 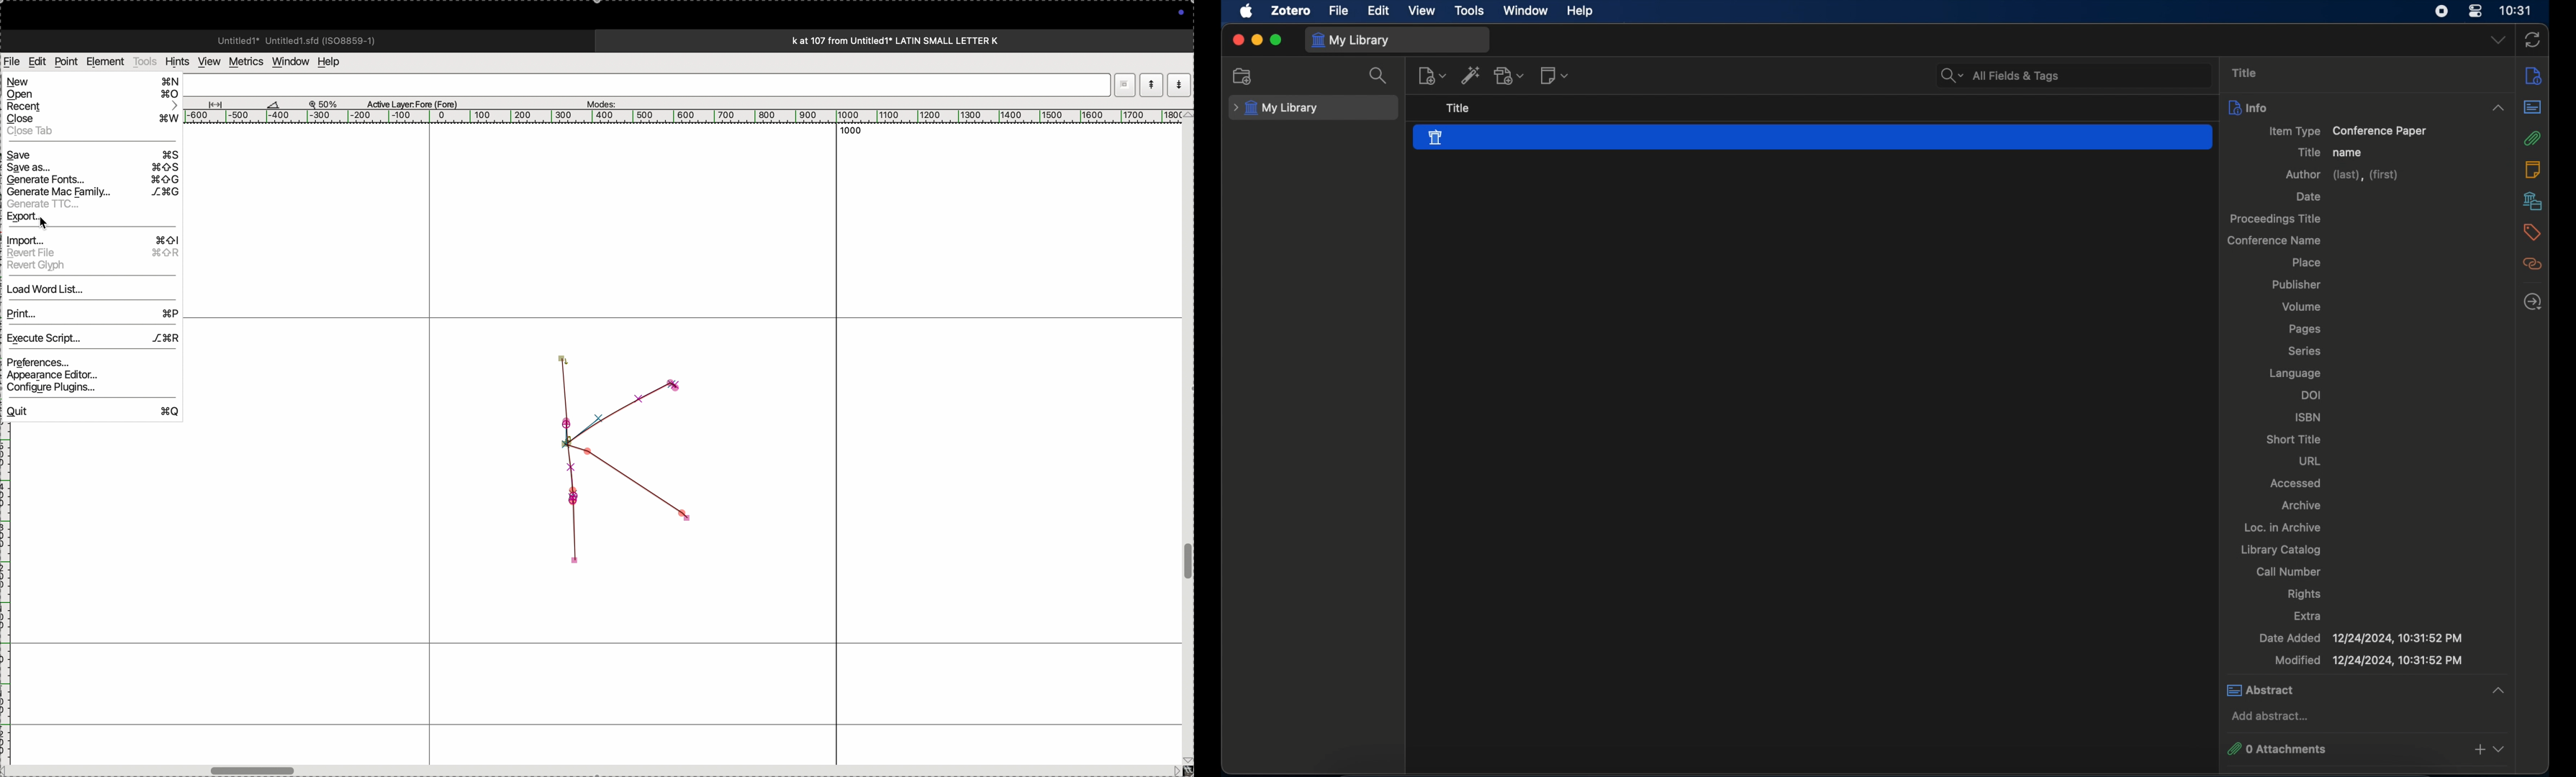 I want to click on cut, so click(x=273, y=104).